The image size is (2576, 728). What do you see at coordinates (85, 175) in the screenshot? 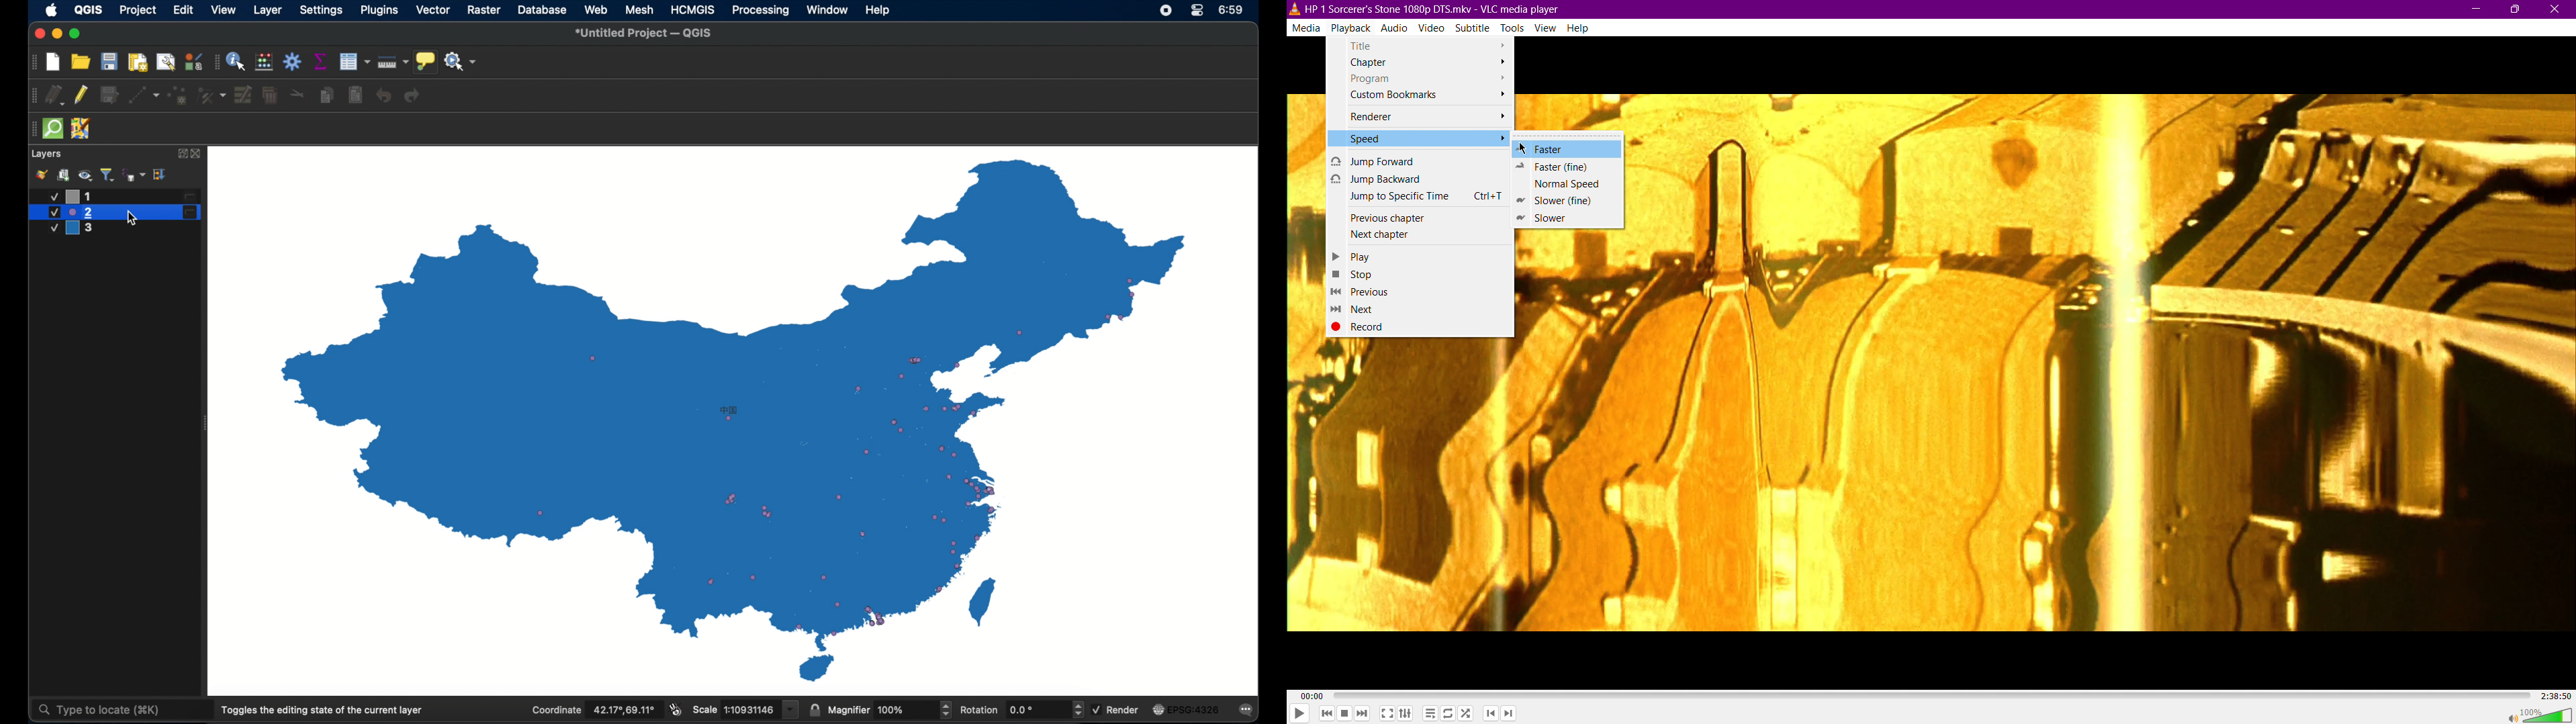
I see `manage map theme` at bounding box center [85, 175].